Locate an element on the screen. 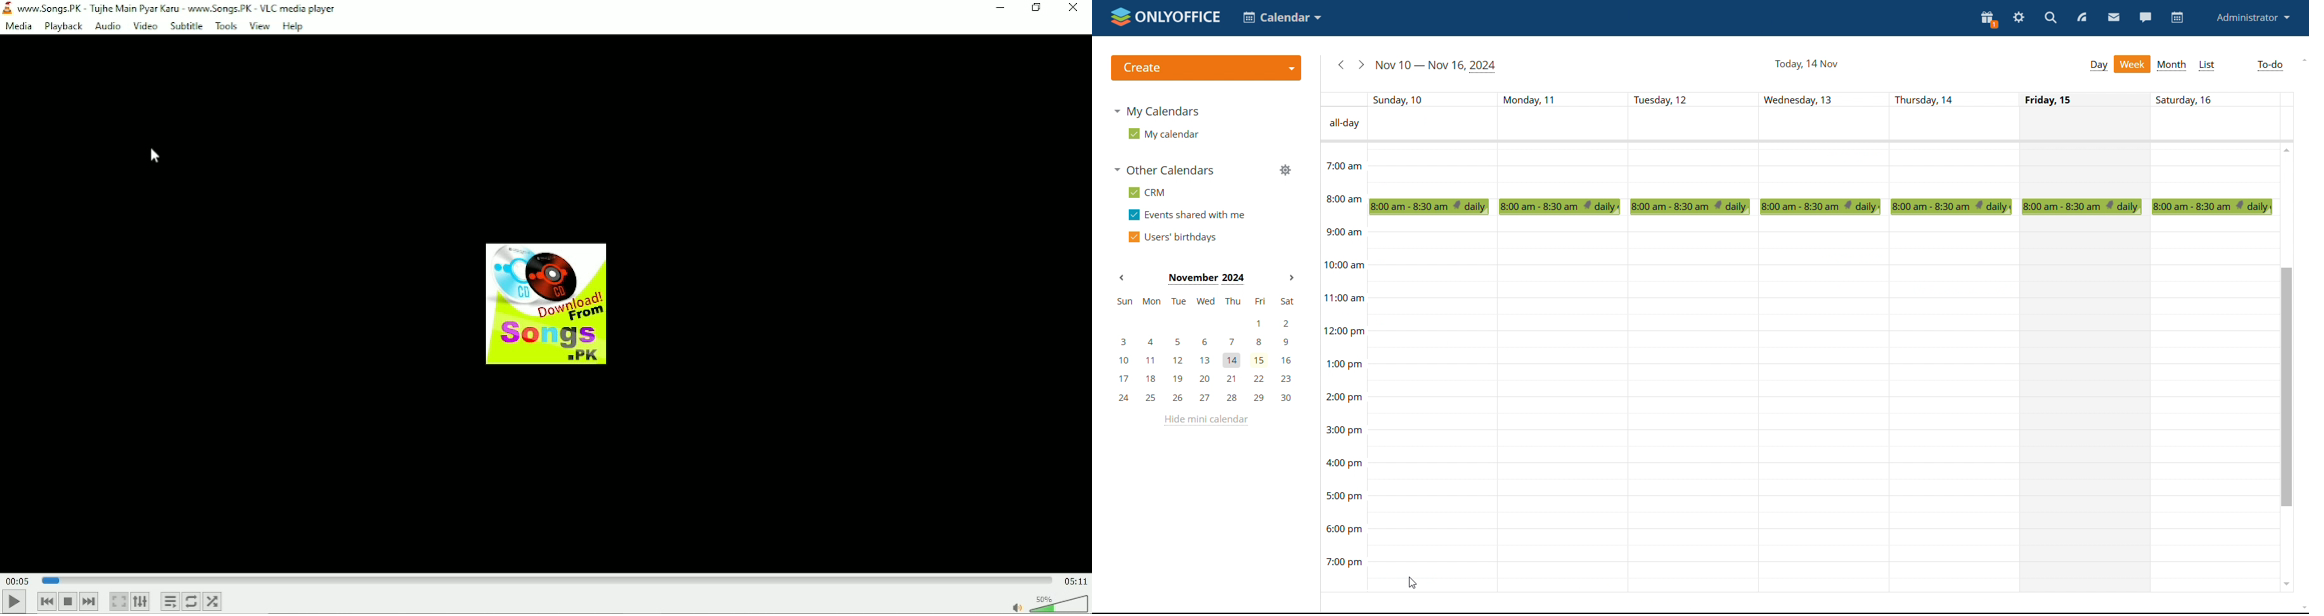 The image size is (2324, 616). Random is located at coordinates (213, 601).